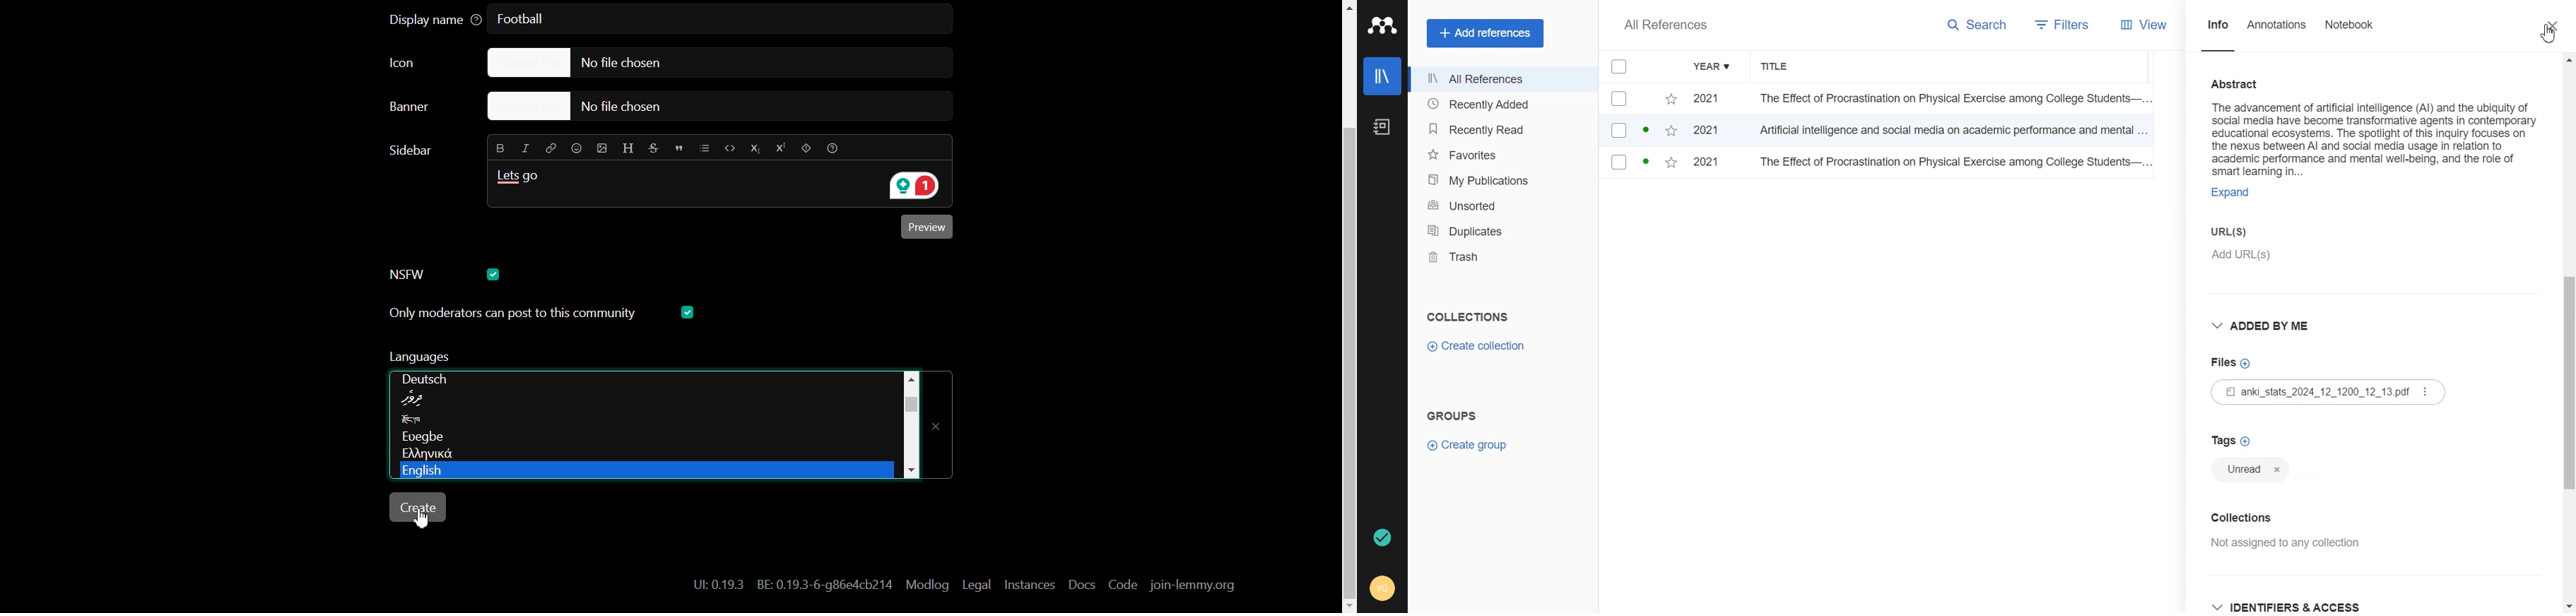 The image size is (2576, 616). I want to click on Recently Read, so click(1500, 129).